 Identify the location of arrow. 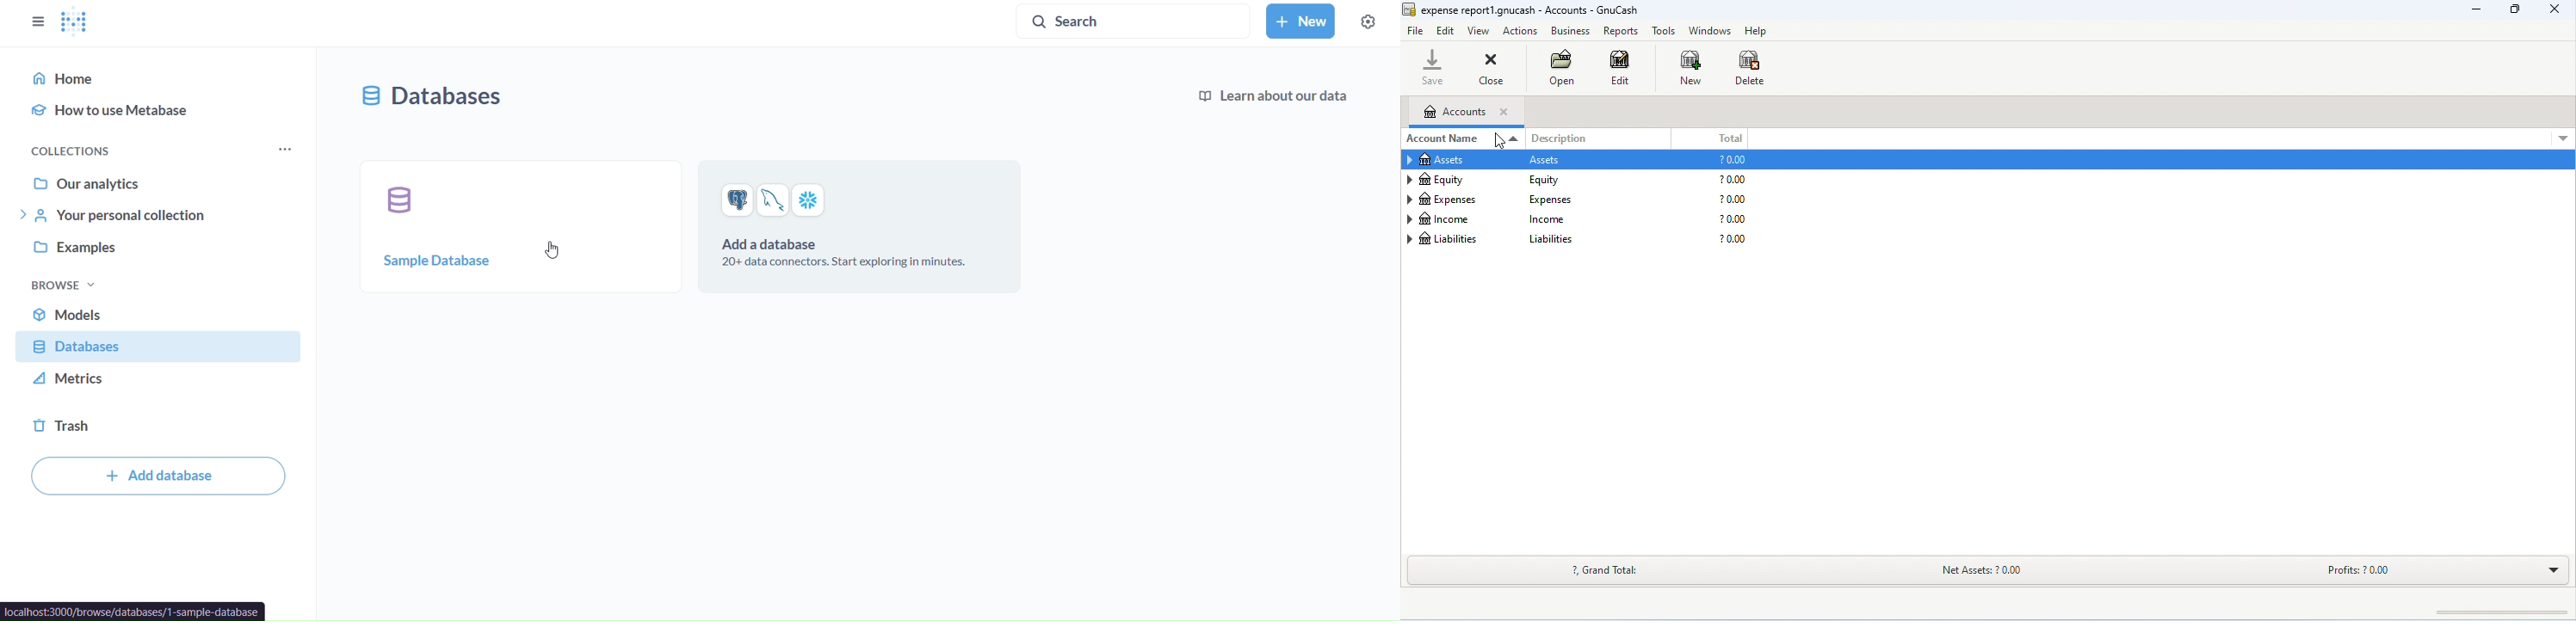
(1408, 217).